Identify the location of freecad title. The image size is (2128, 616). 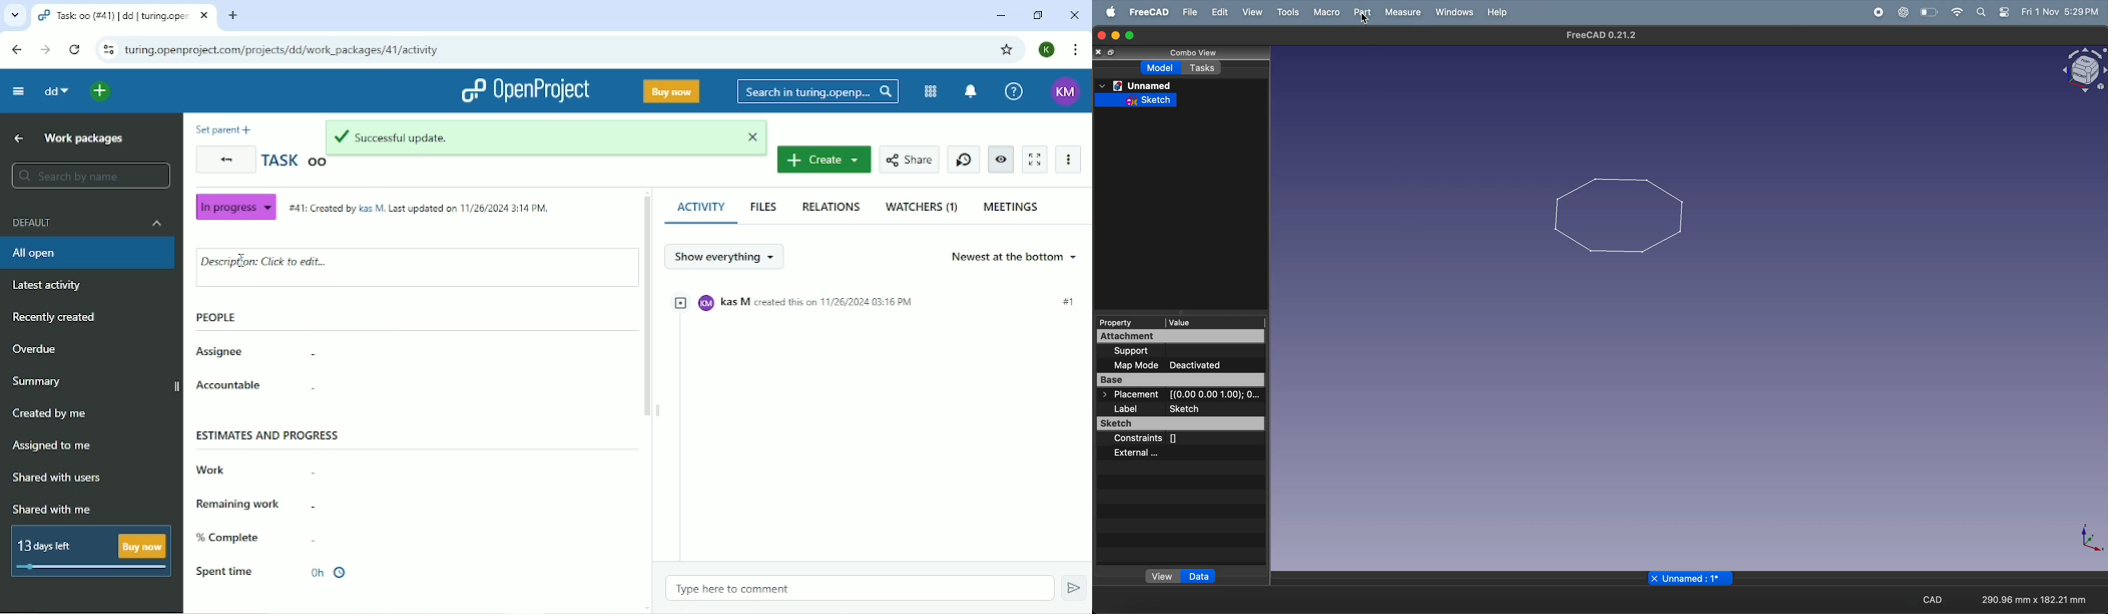
(1599, 36).